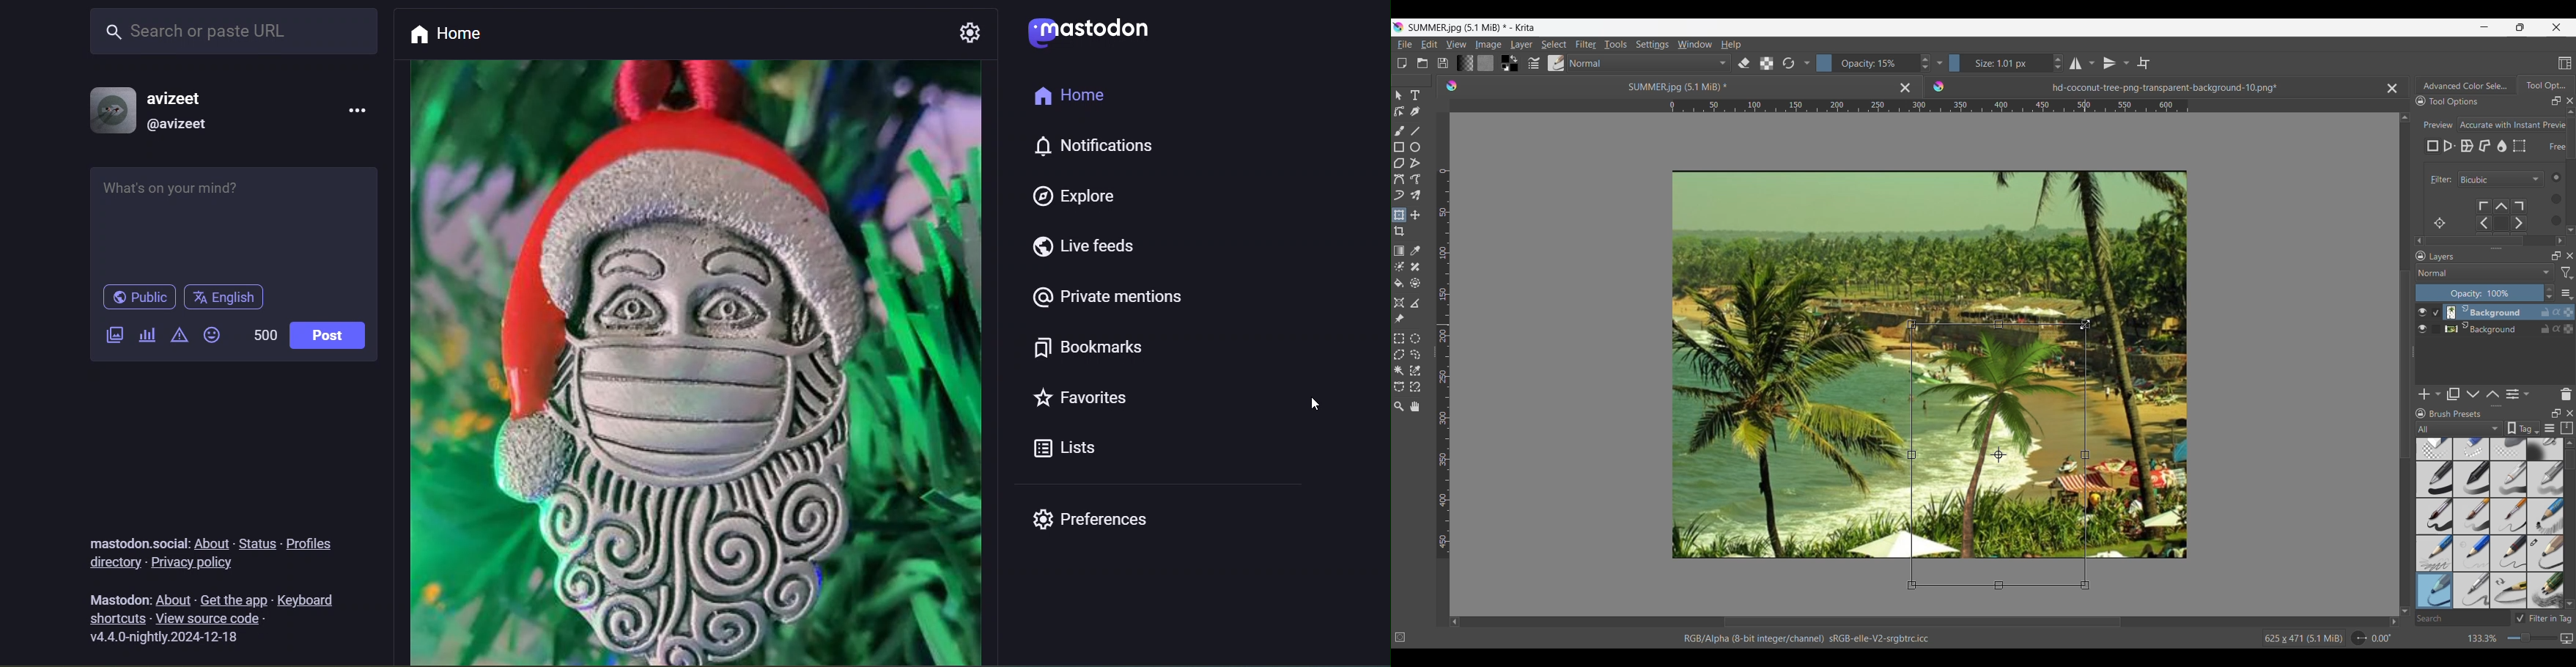 This screenshot has width=2576, height=672. What do you see at coordinates (263, 337) in the screenshot?
I see `word limit` at bounding box center [263, 337].